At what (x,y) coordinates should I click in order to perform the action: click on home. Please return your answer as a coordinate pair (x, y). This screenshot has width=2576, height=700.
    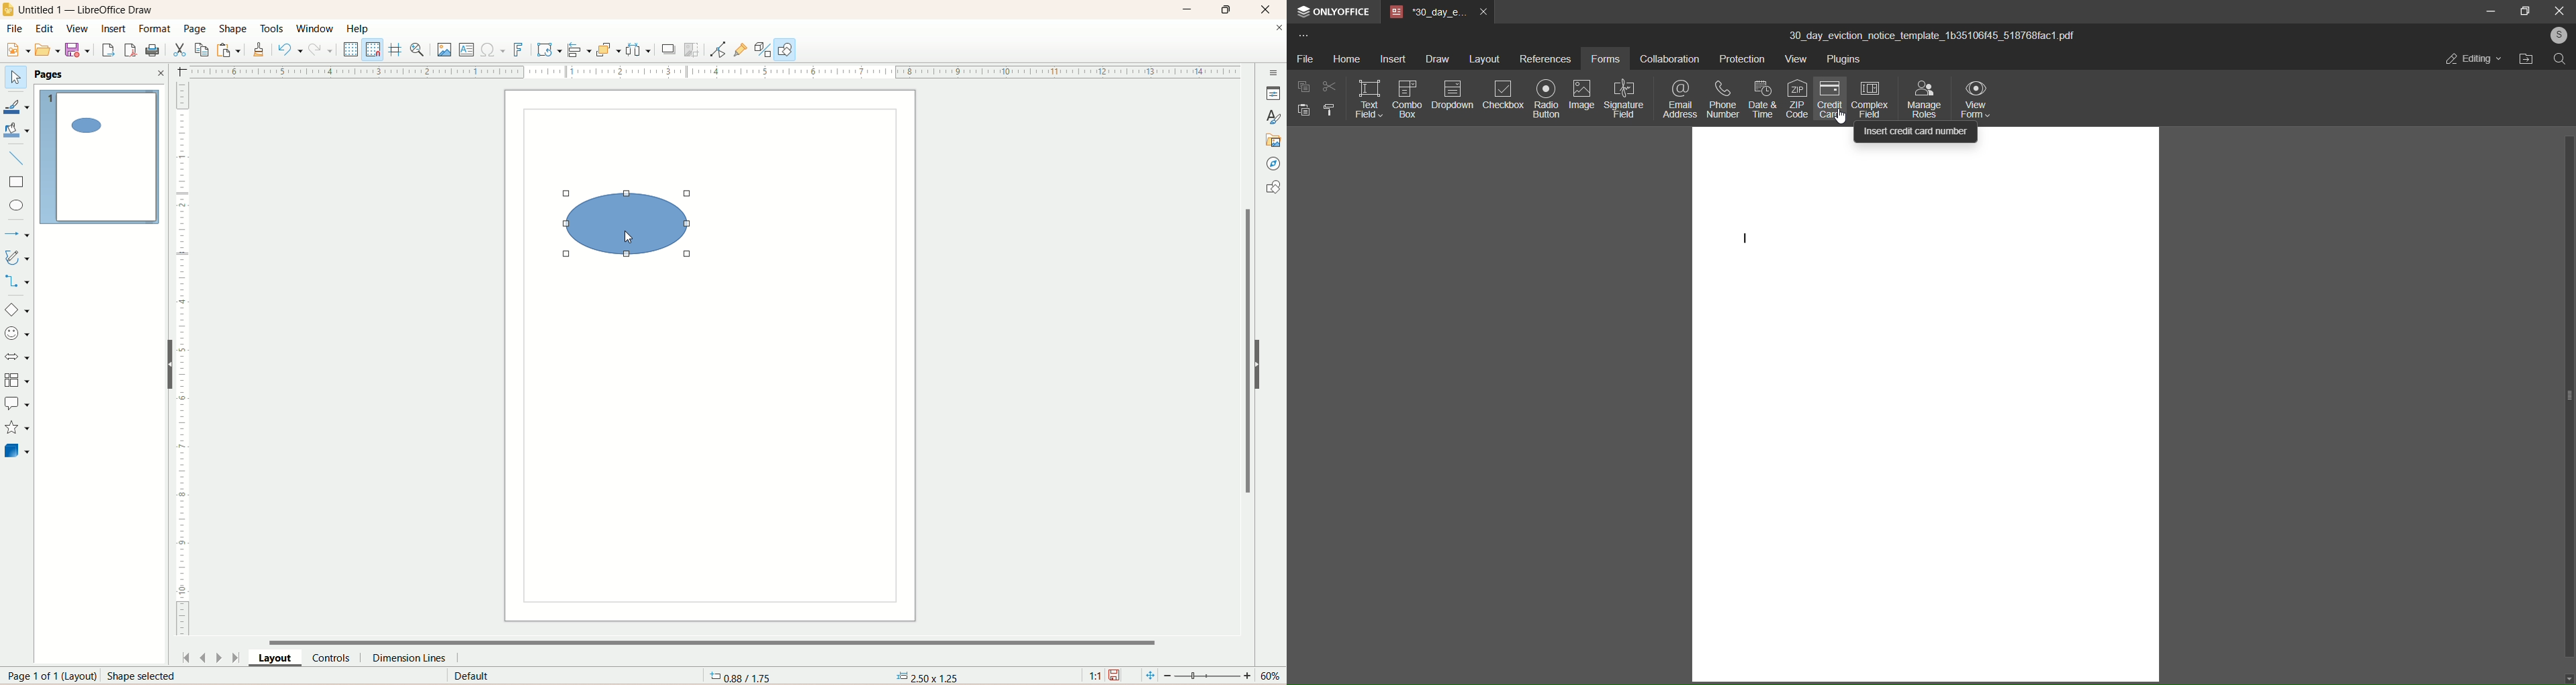
    Looking at the image, I should click on (1344, 59).